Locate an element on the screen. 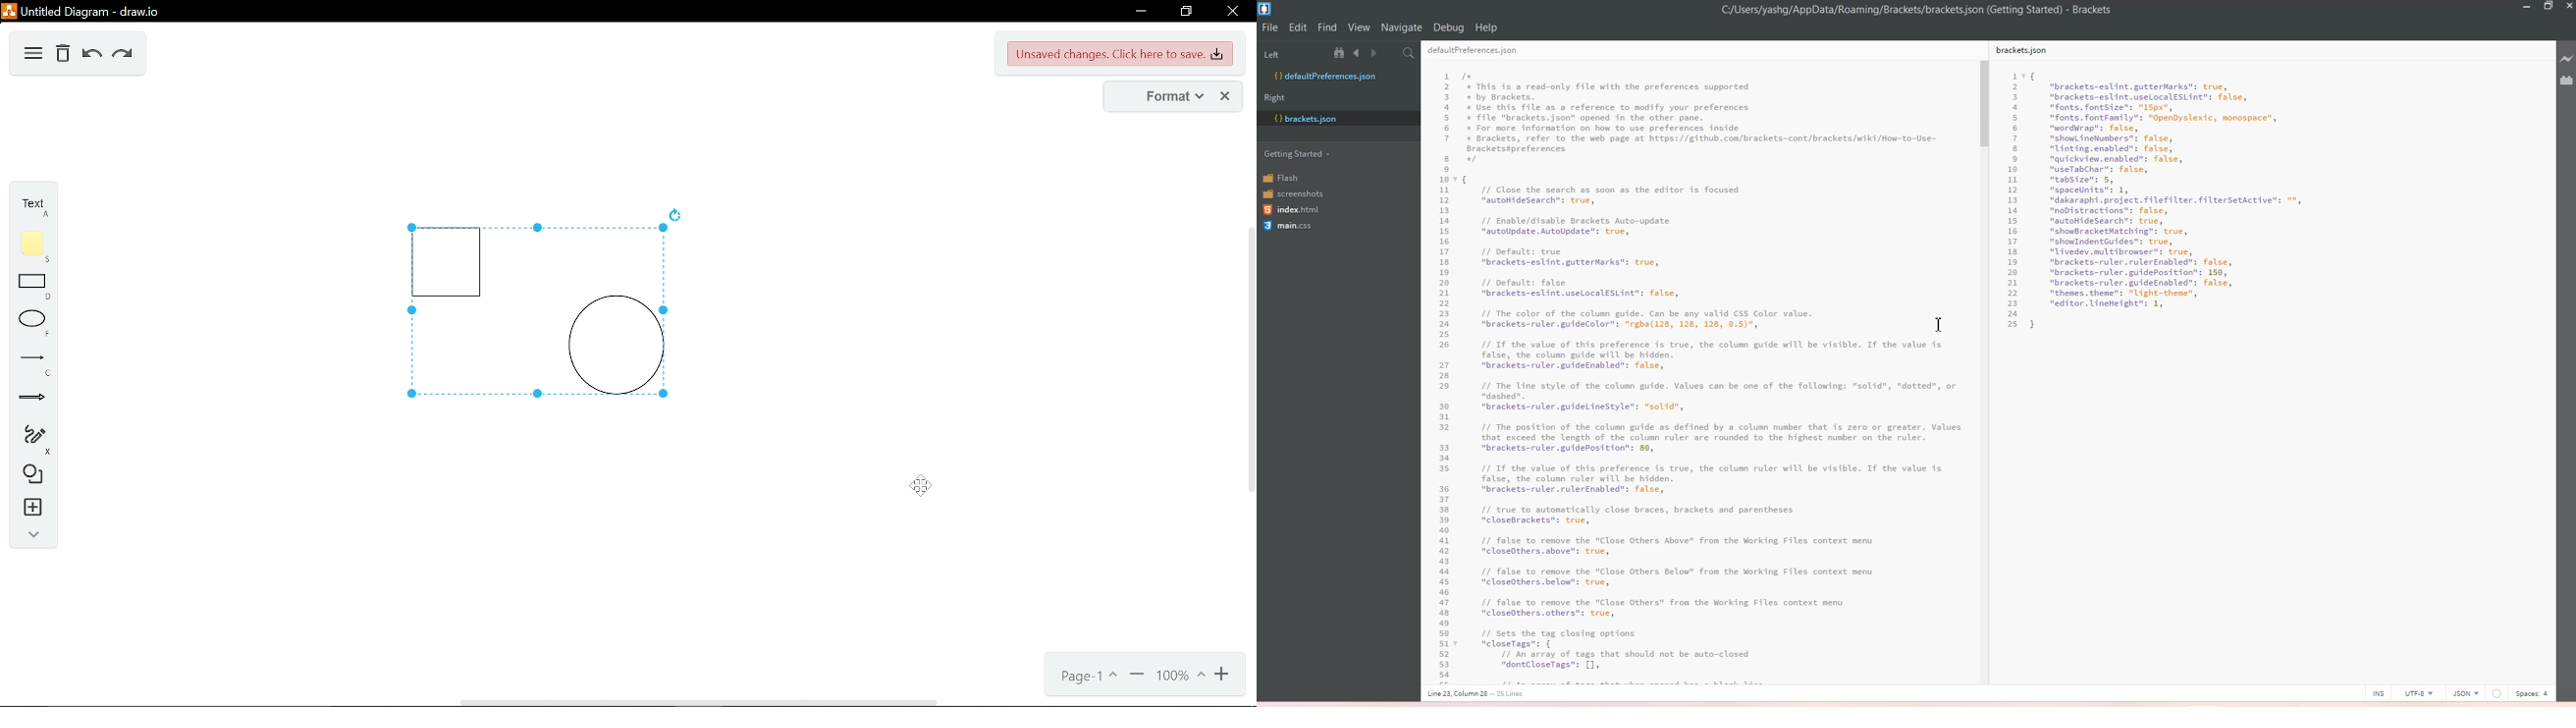 Image resolution: width=2576 pixels, height=728 pixels. Line 23, Column 27 - 25 Lines is located at coordinates (1481, 694).